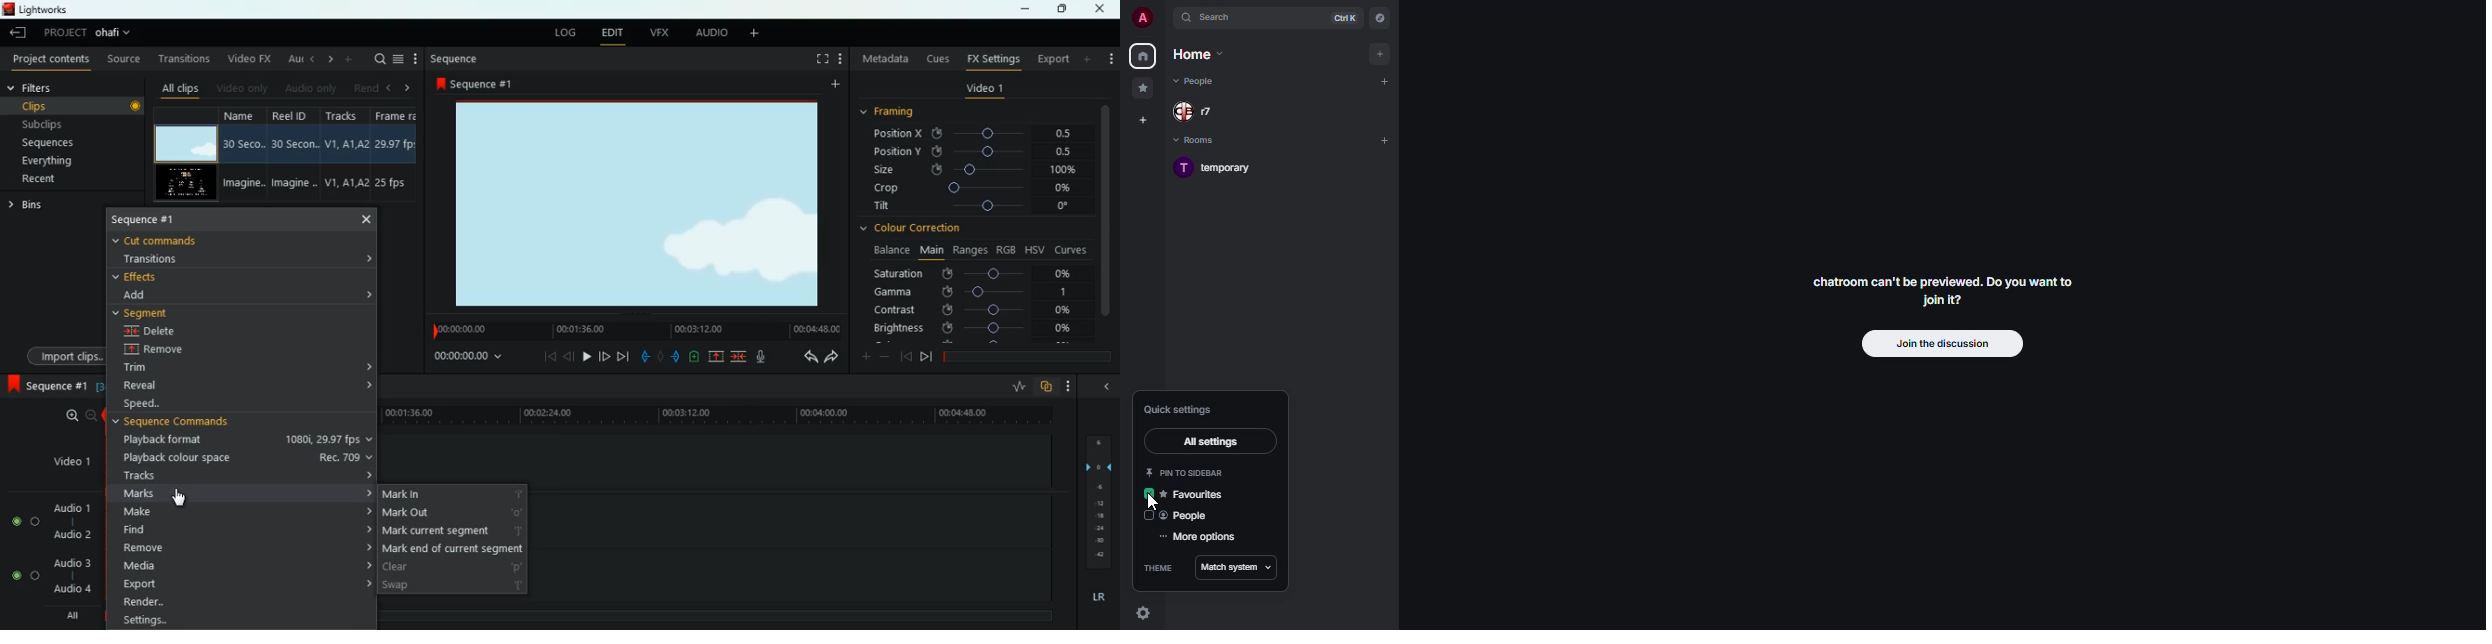  I want to click on mark end of current segment, so click(457, 547).